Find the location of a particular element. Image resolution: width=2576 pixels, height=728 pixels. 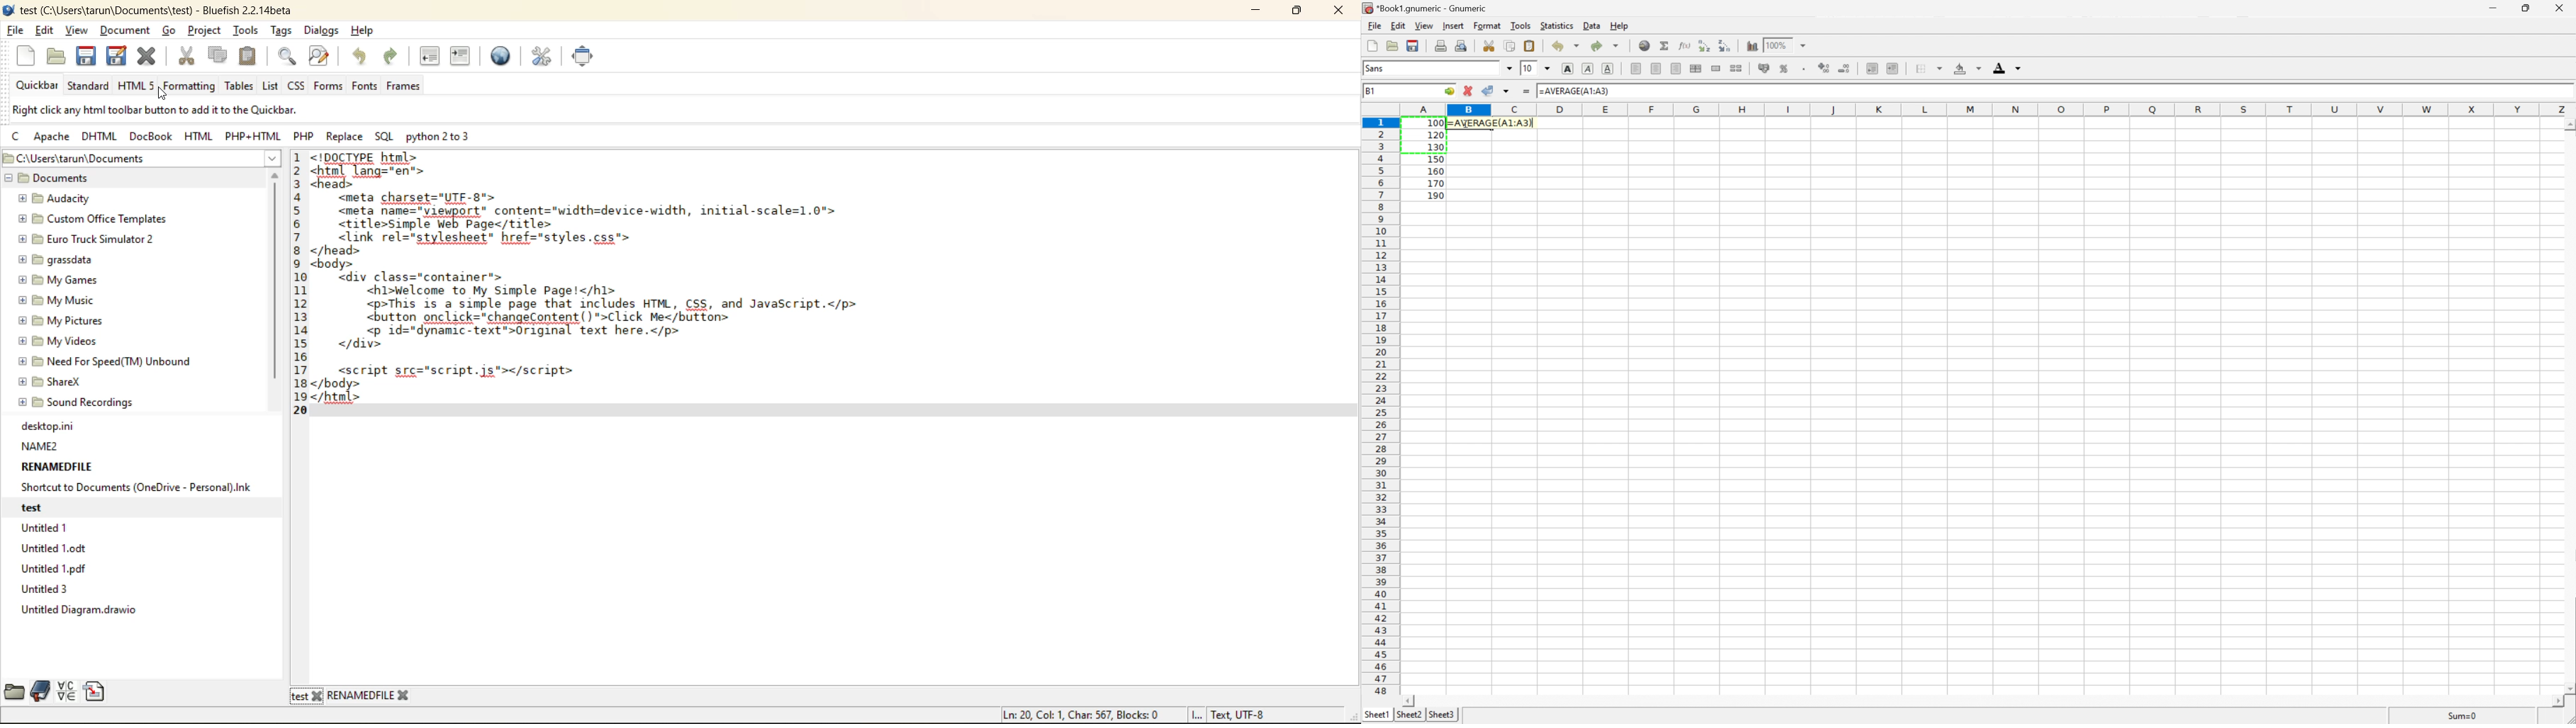

File is located at coordinates (1374, 26).